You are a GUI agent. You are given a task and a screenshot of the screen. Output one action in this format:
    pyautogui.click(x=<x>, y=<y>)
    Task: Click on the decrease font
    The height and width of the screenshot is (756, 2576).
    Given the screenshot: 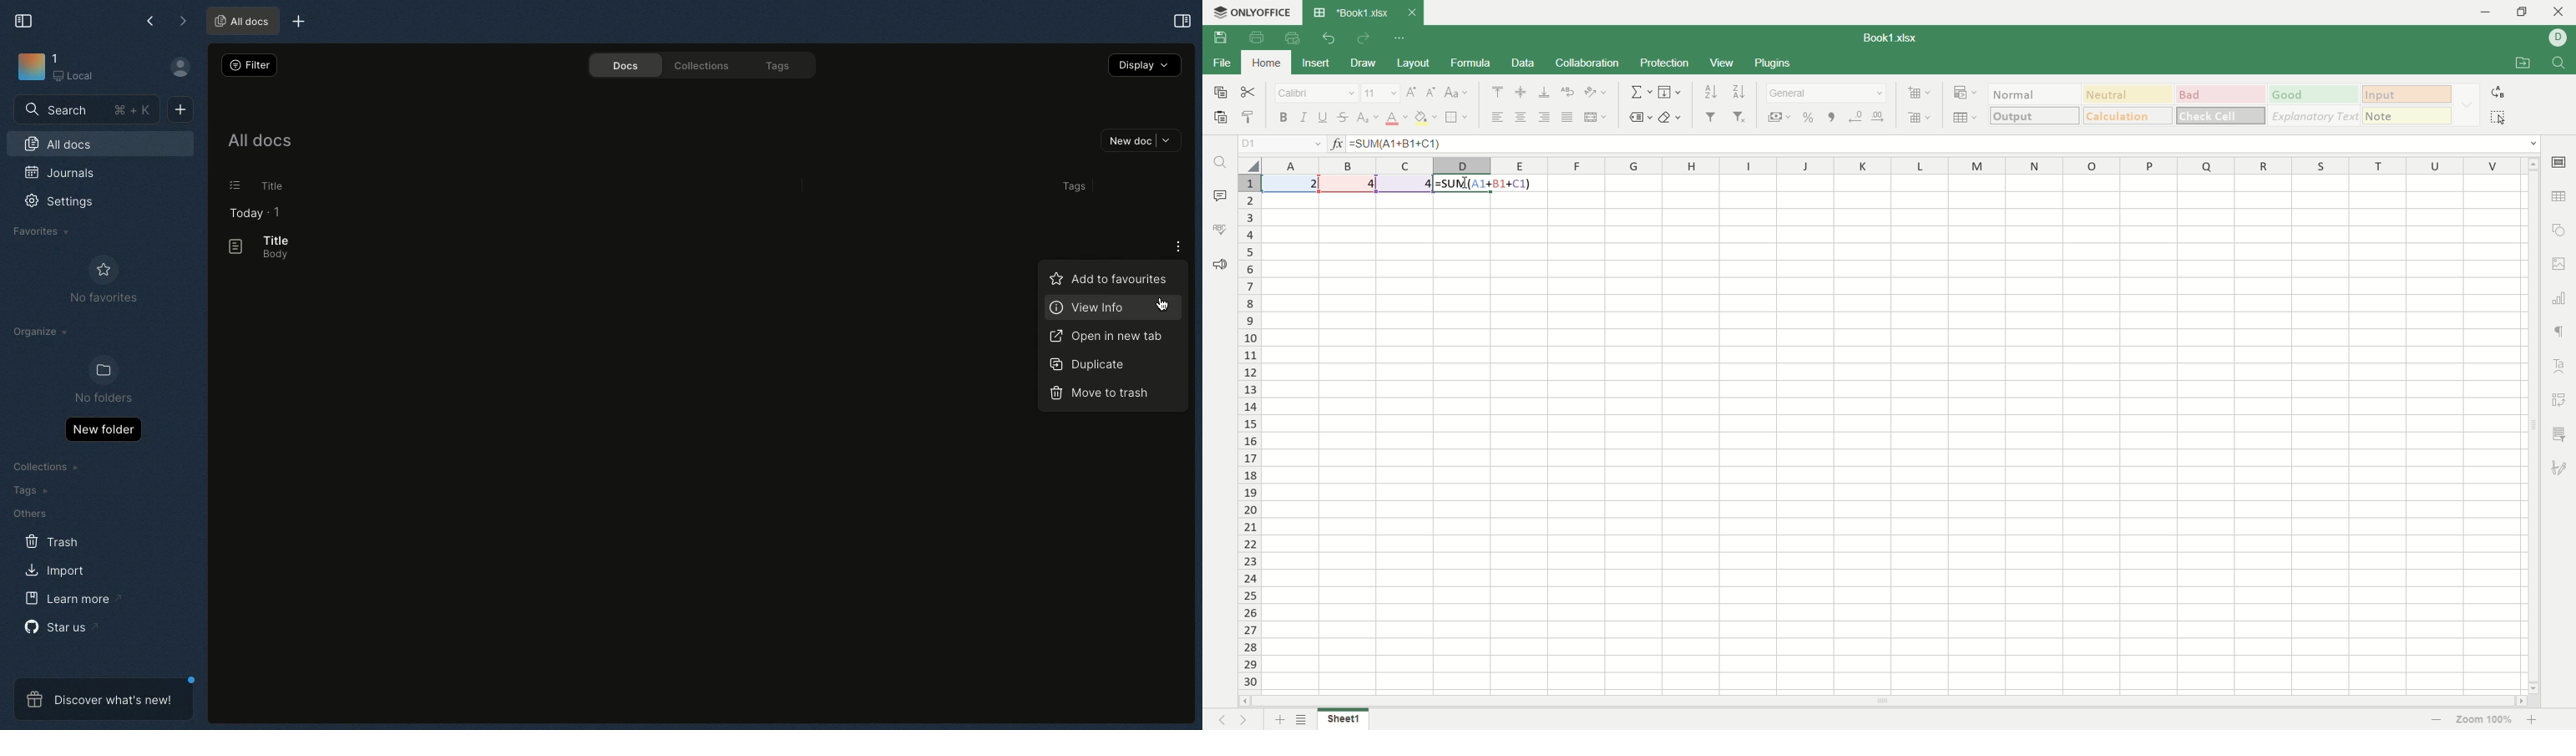 What is the action you would take?
    pyautogui.click(x=1429, y=92)
    